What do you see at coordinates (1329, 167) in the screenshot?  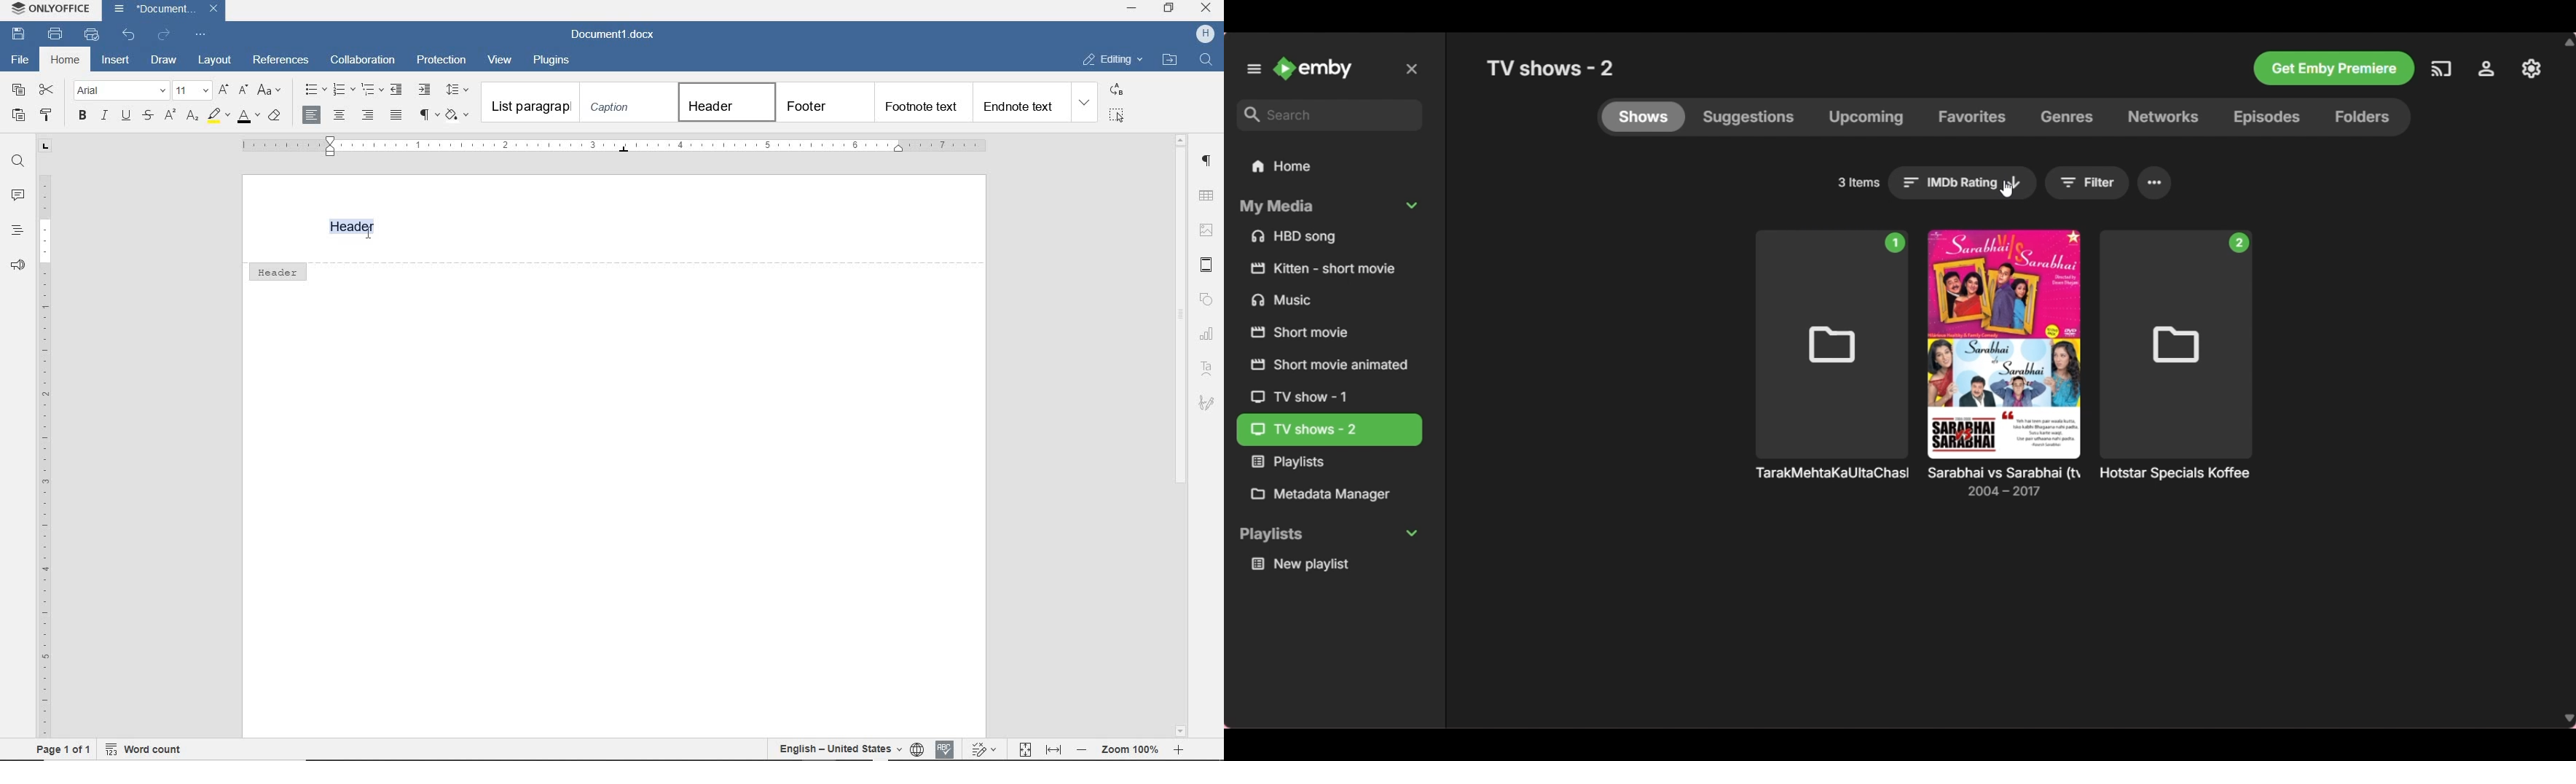 I see `Home folder, current selection highlighted` at bounding box center [1329, 167].